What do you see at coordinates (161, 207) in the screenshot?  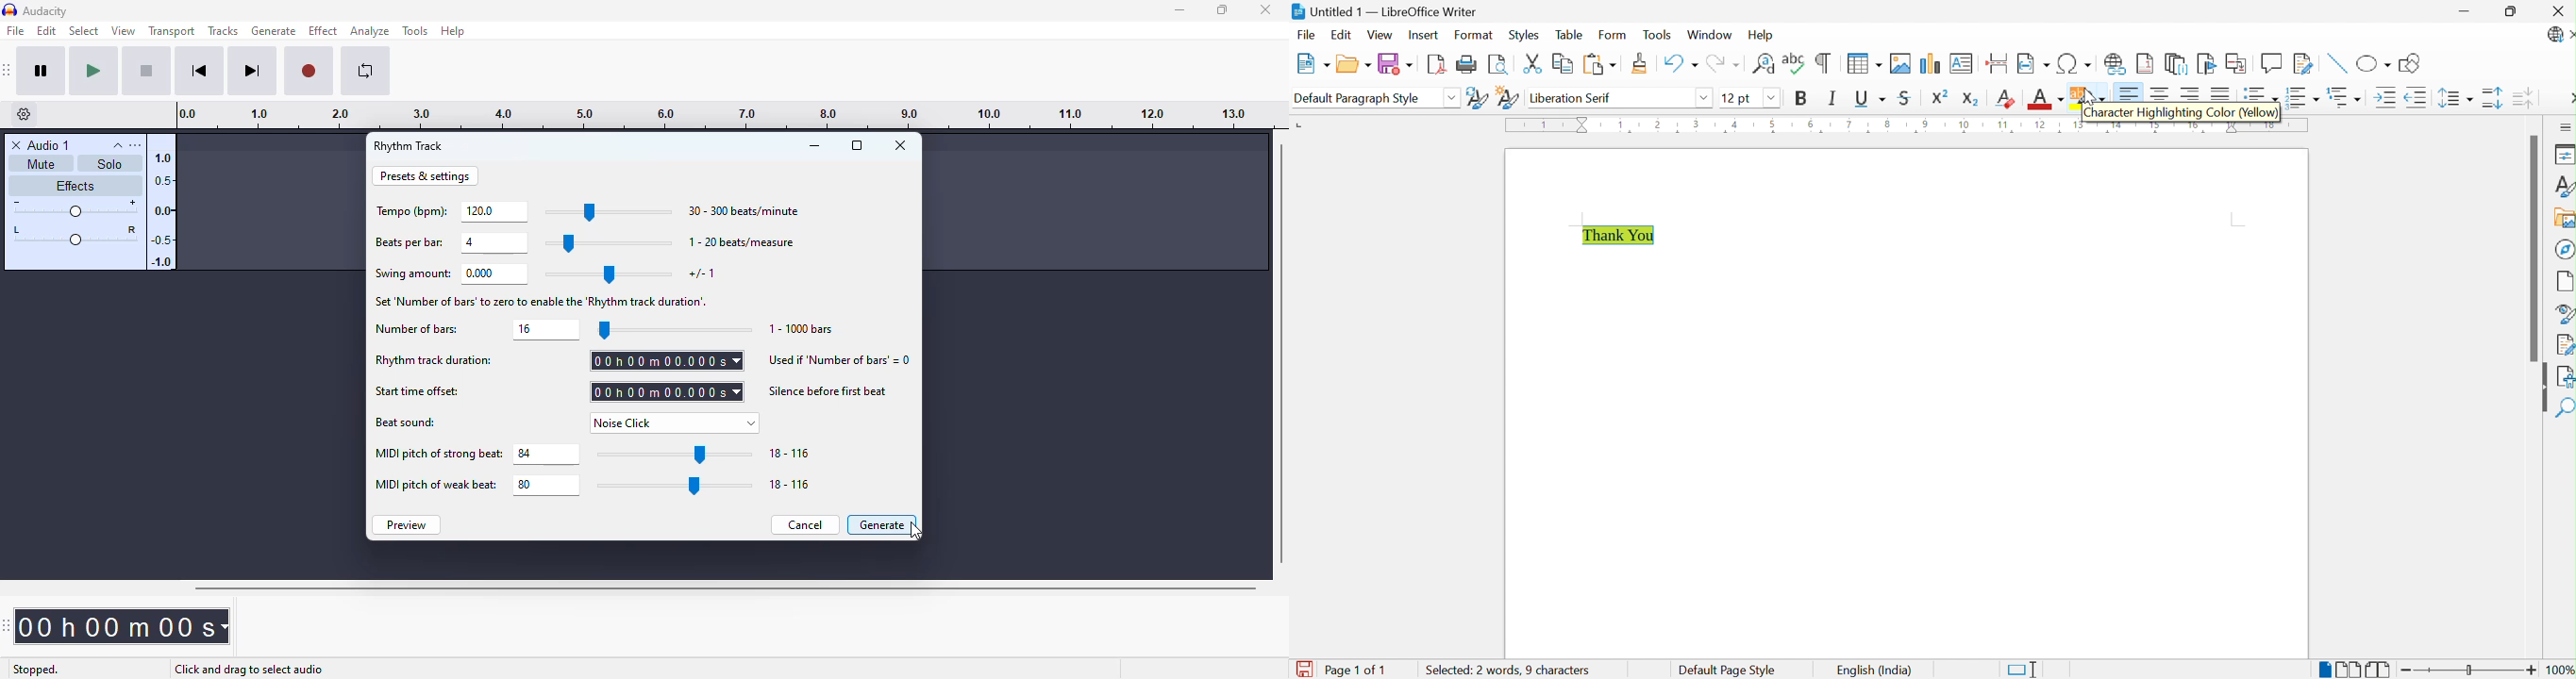 I see `amplitude` at bounding box center [161, 207].